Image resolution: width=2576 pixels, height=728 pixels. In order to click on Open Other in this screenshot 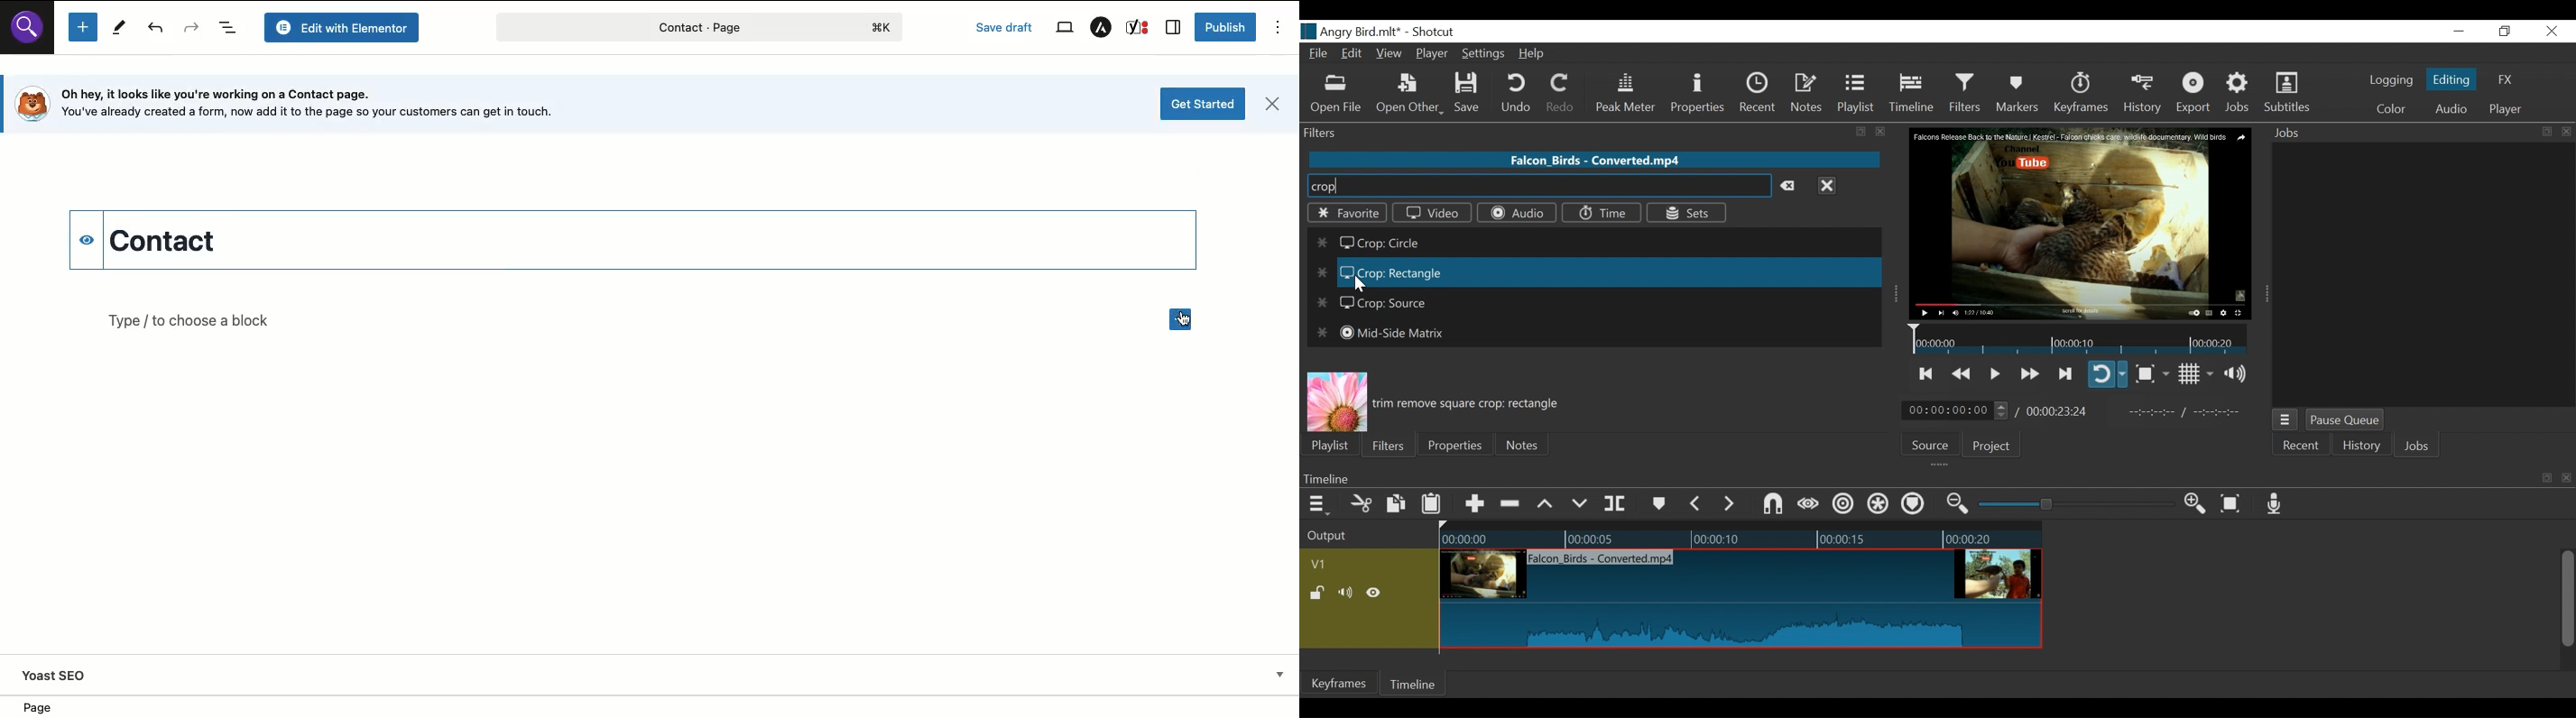, I will do `click(1410, 94)`.